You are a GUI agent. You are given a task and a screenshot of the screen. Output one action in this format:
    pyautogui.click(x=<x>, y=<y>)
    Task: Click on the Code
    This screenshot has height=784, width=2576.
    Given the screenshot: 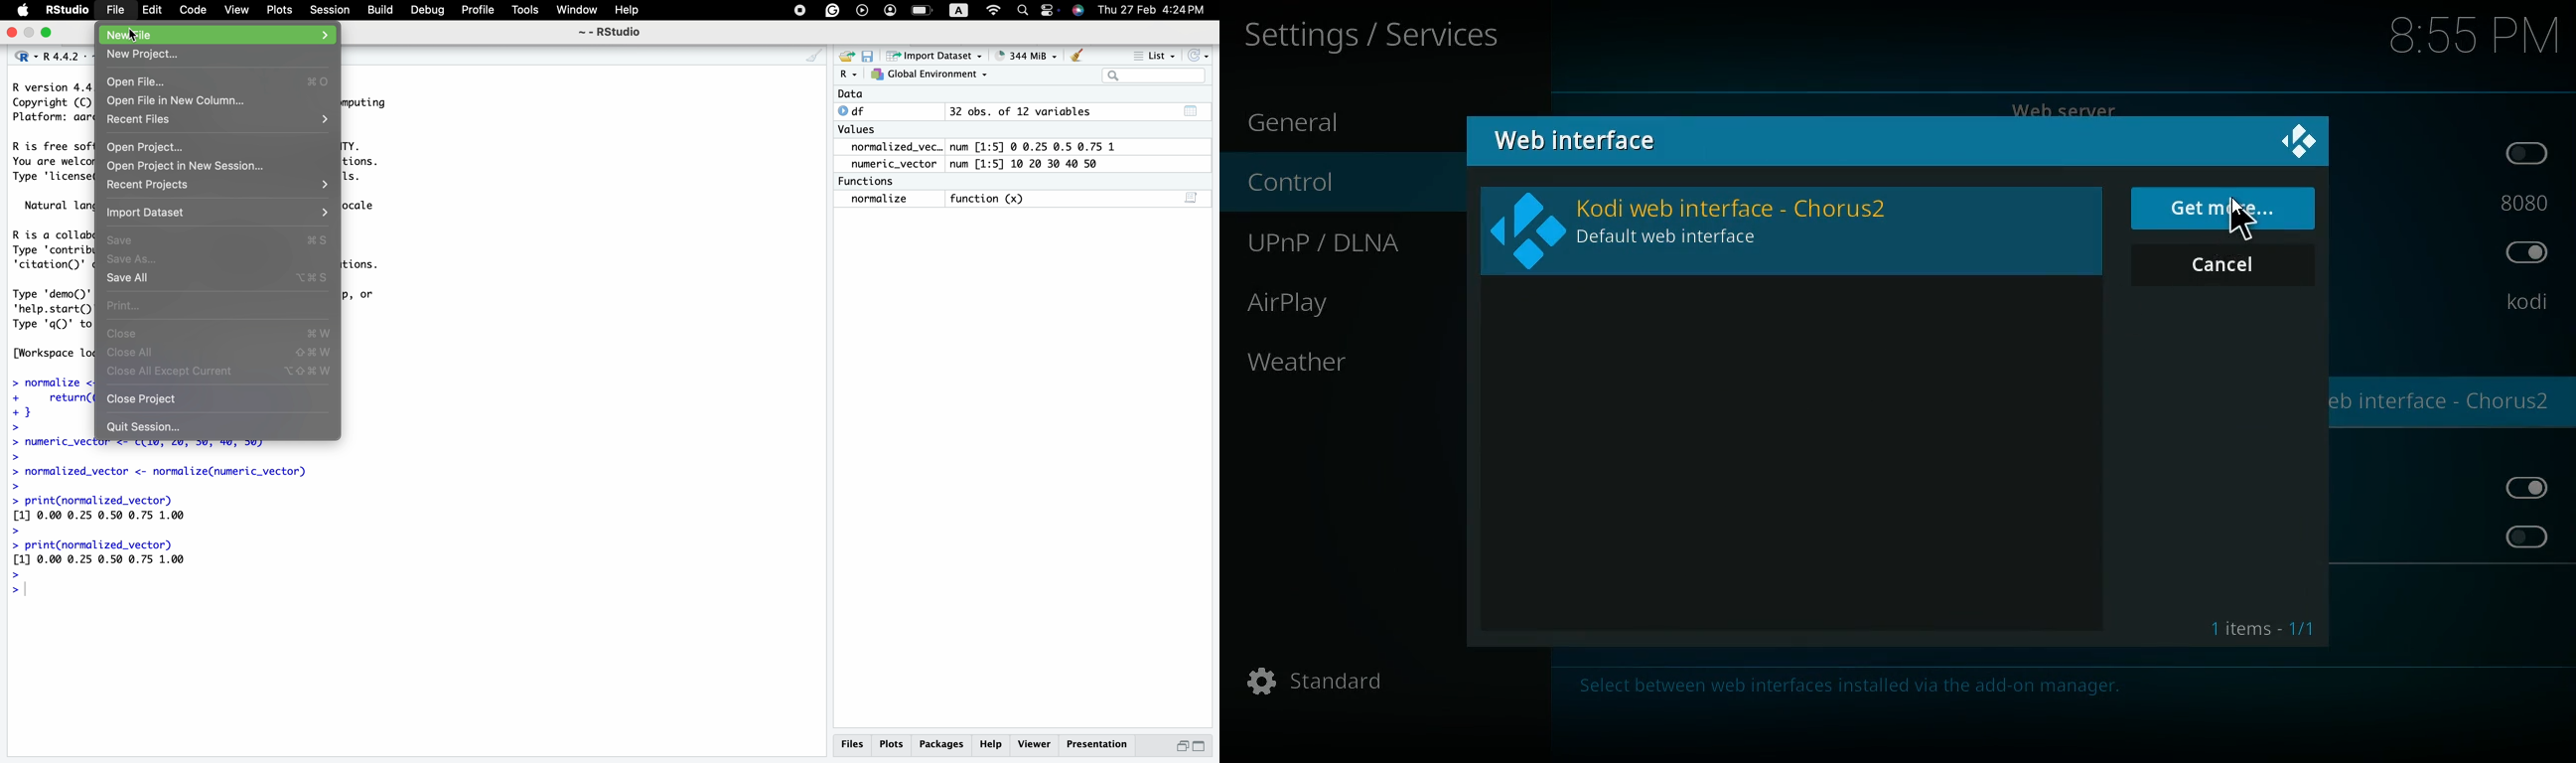 What is the action you would take?
    pyautogui.click(x=192, y=11)
    